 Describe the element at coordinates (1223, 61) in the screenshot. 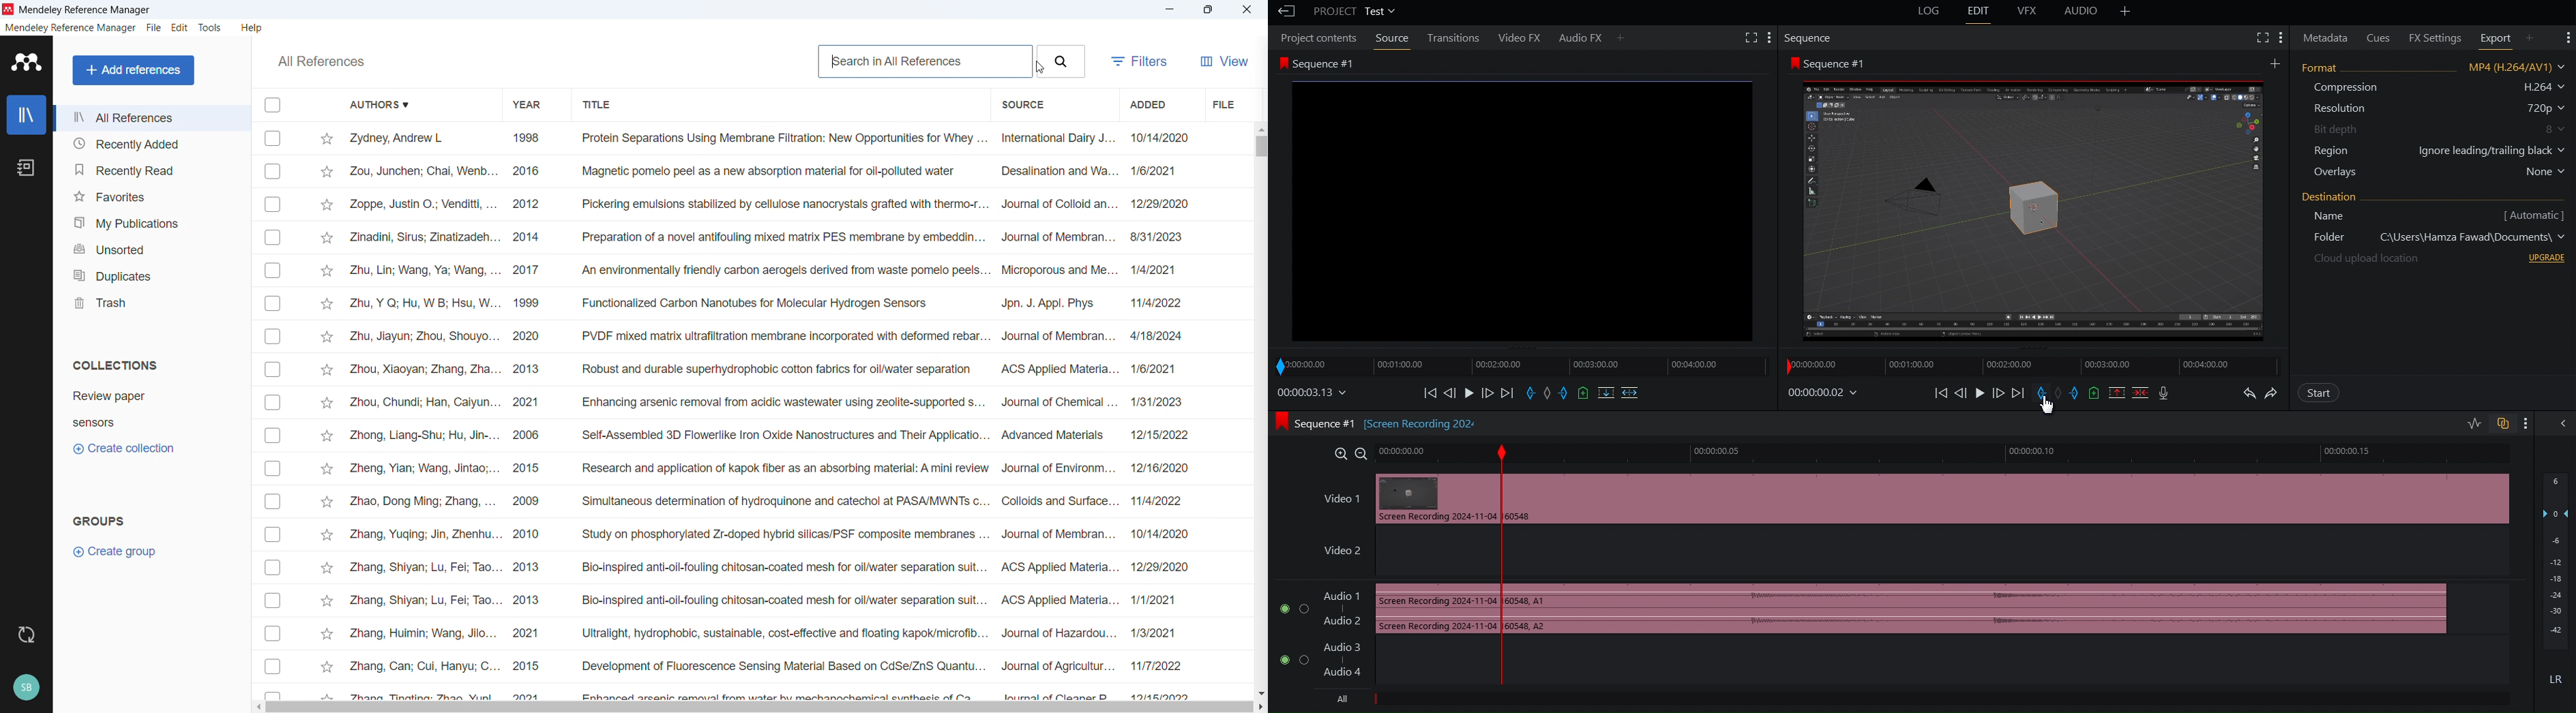

I see `view` at that location.